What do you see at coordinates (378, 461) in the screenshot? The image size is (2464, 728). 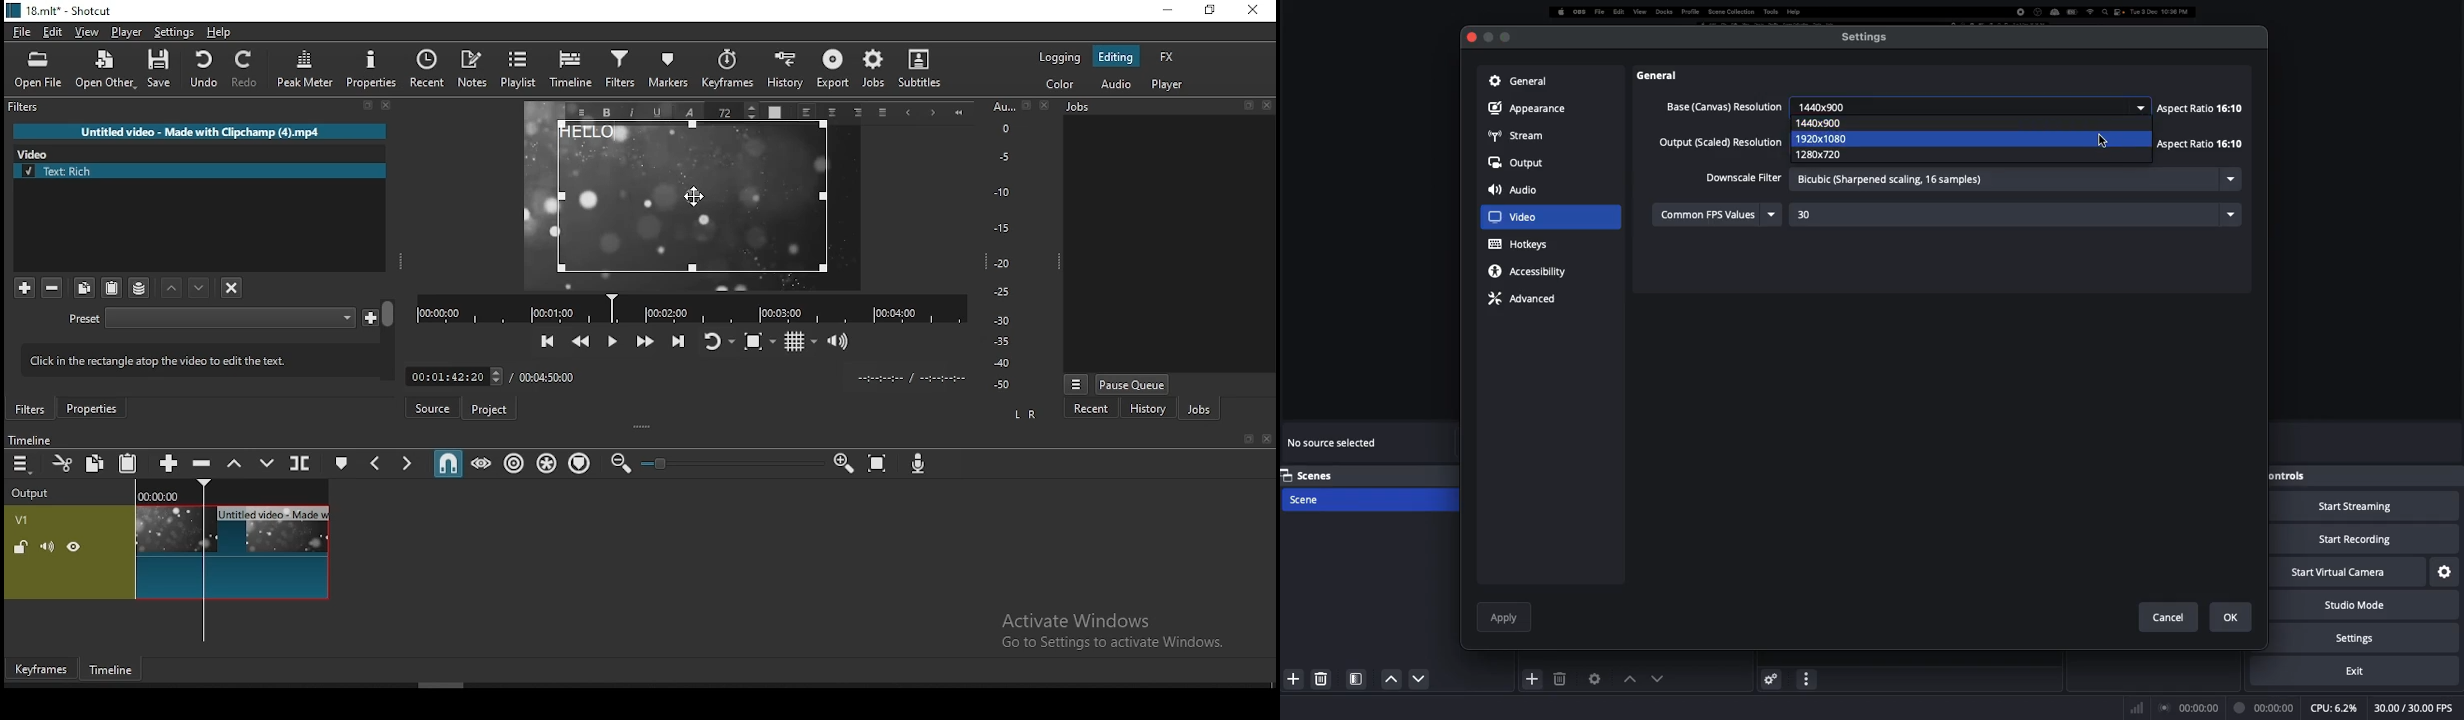 I see `previous marker` at bounding box center [378, 461].